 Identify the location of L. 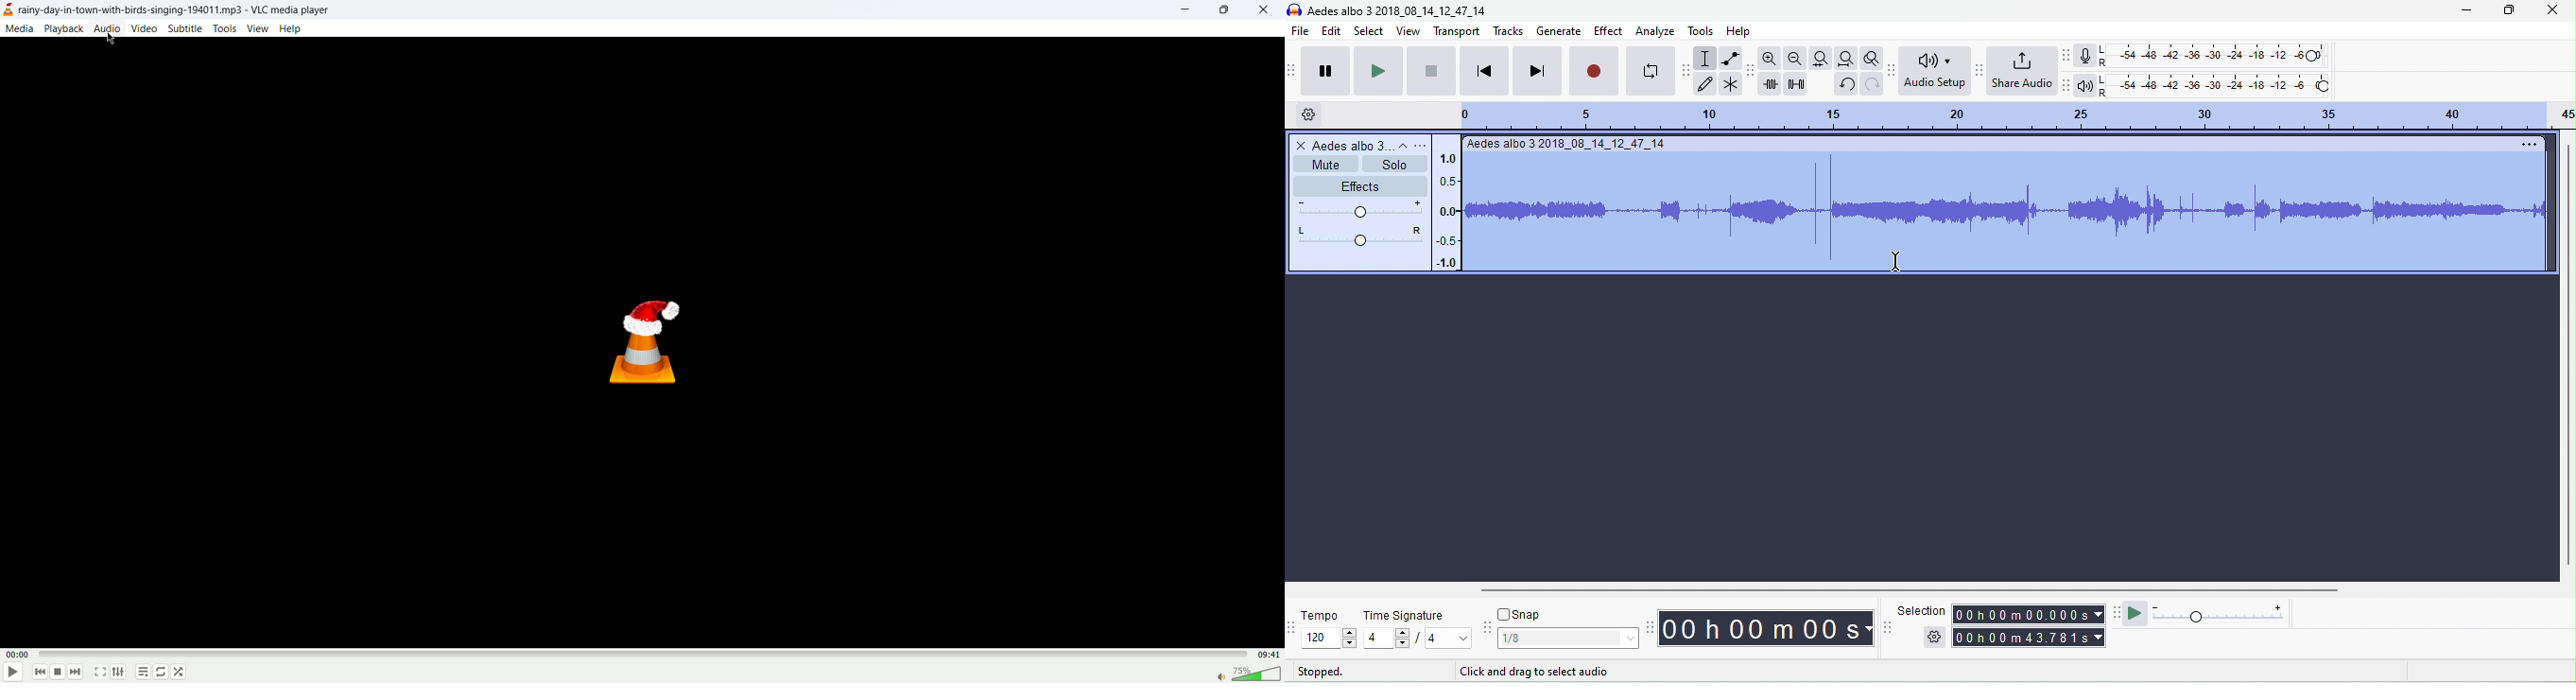
(2103, 79).